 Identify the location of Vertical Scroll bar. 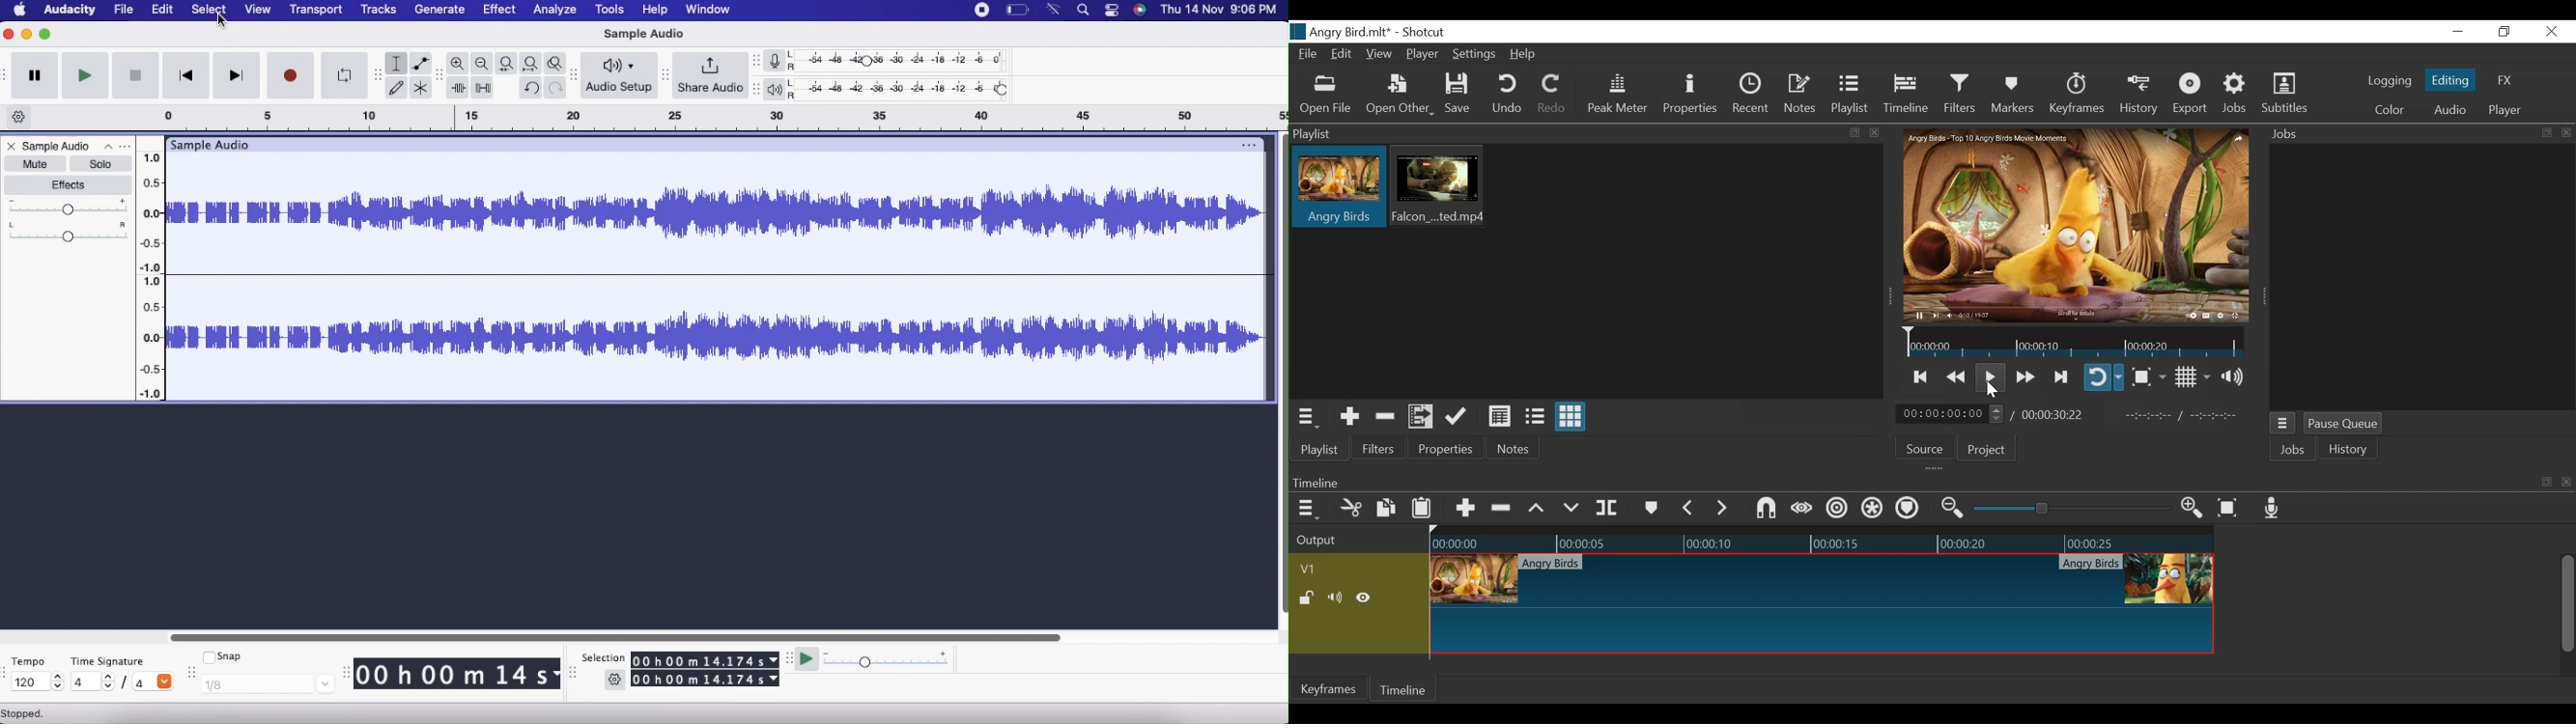
(2570, 603).